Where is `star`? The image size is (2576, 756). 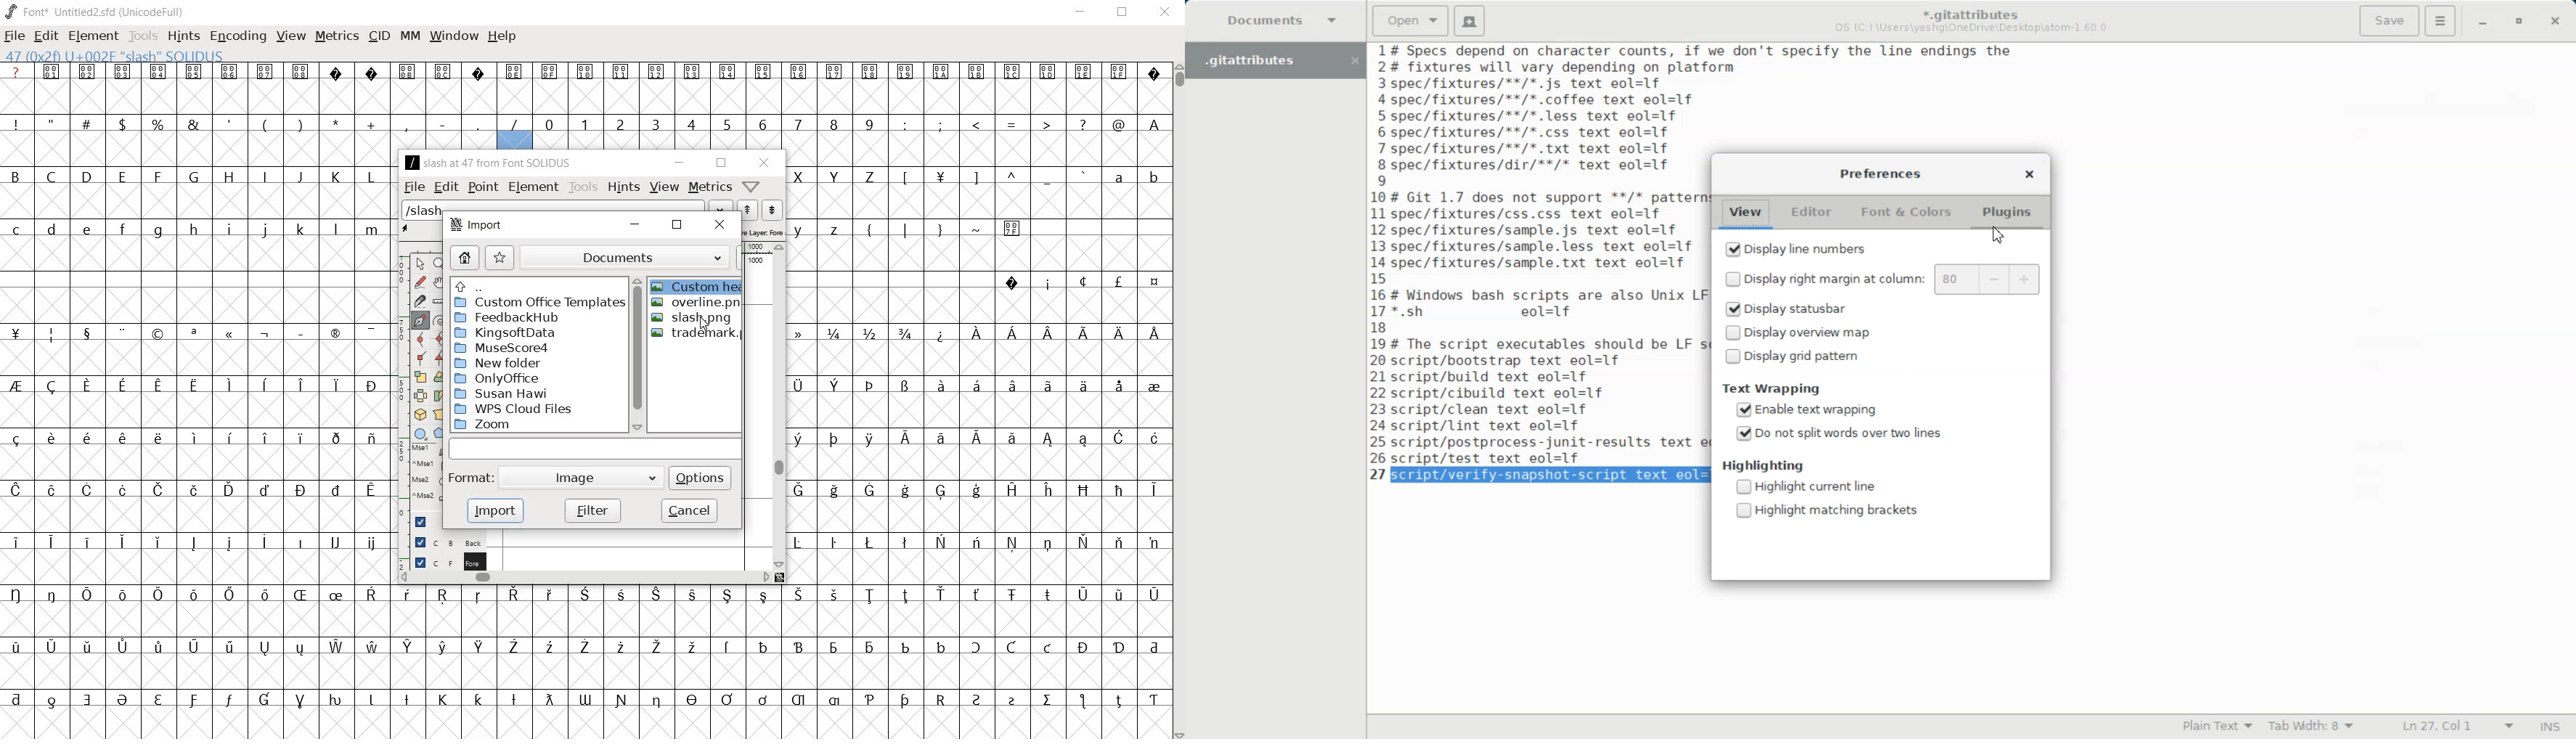 star is located at coordinates (499, 258).